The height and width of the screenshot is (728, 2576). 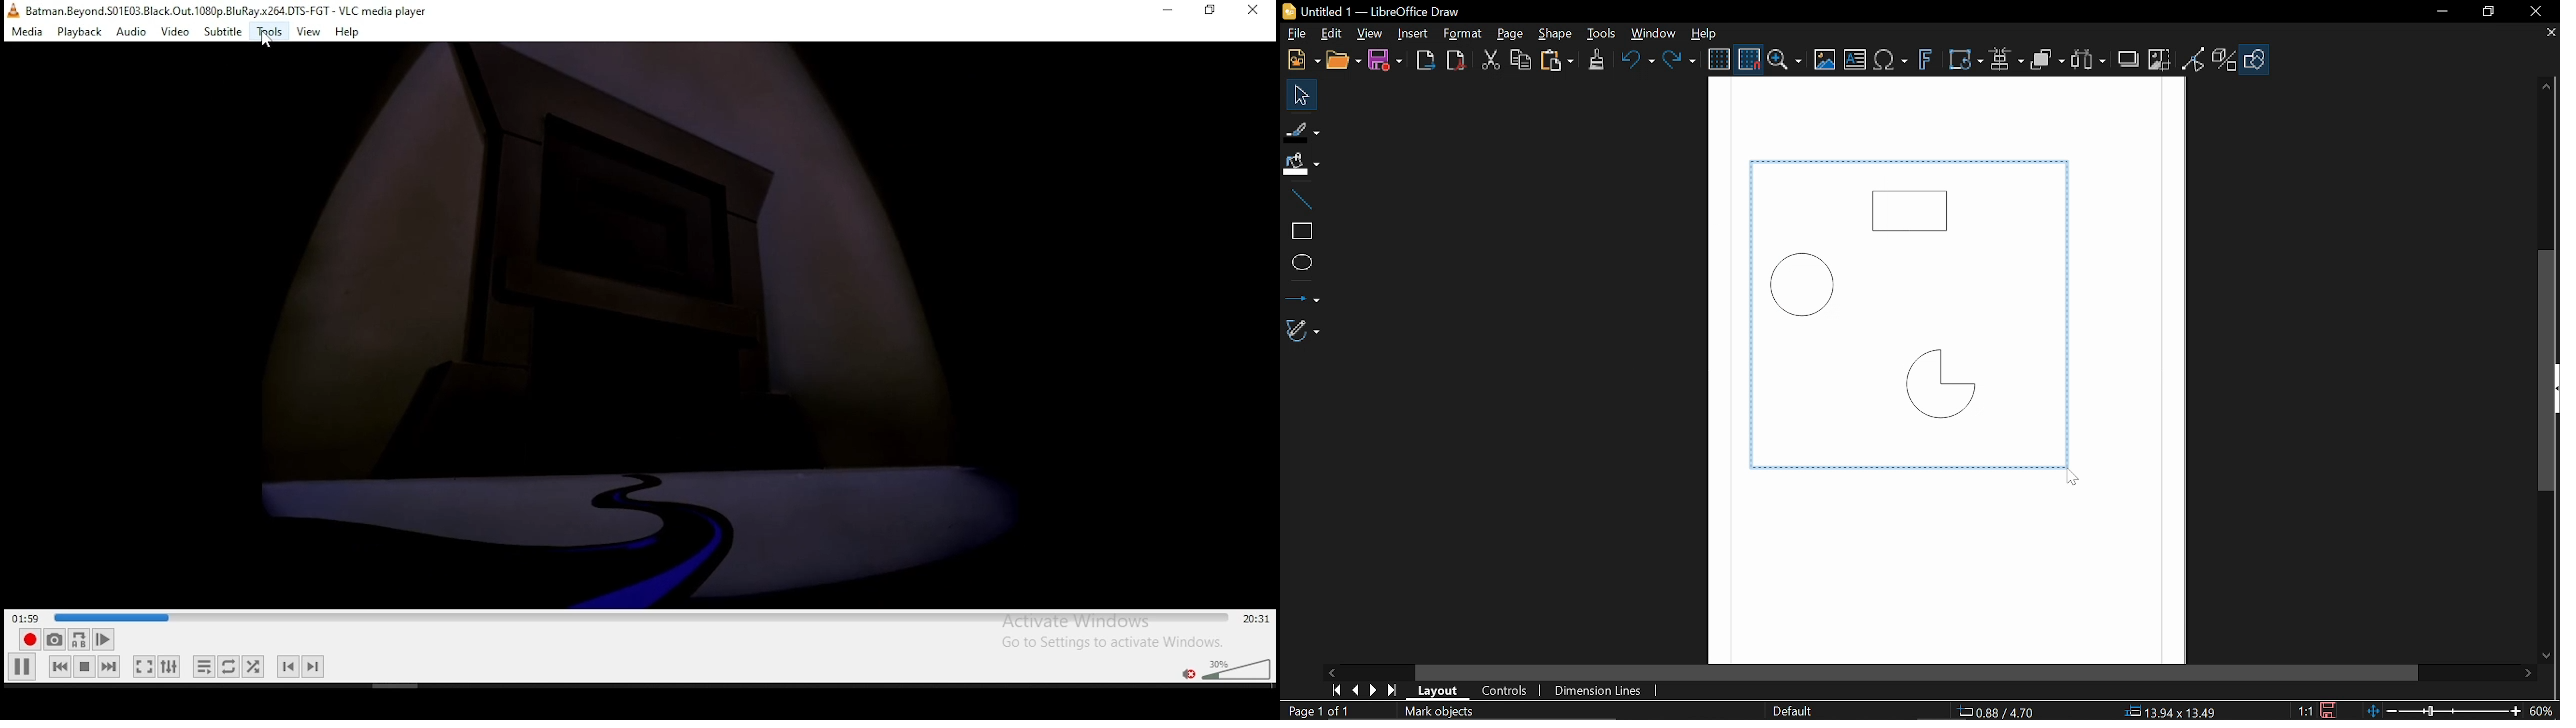 I want to click on View, so click(x=1367, y=35).